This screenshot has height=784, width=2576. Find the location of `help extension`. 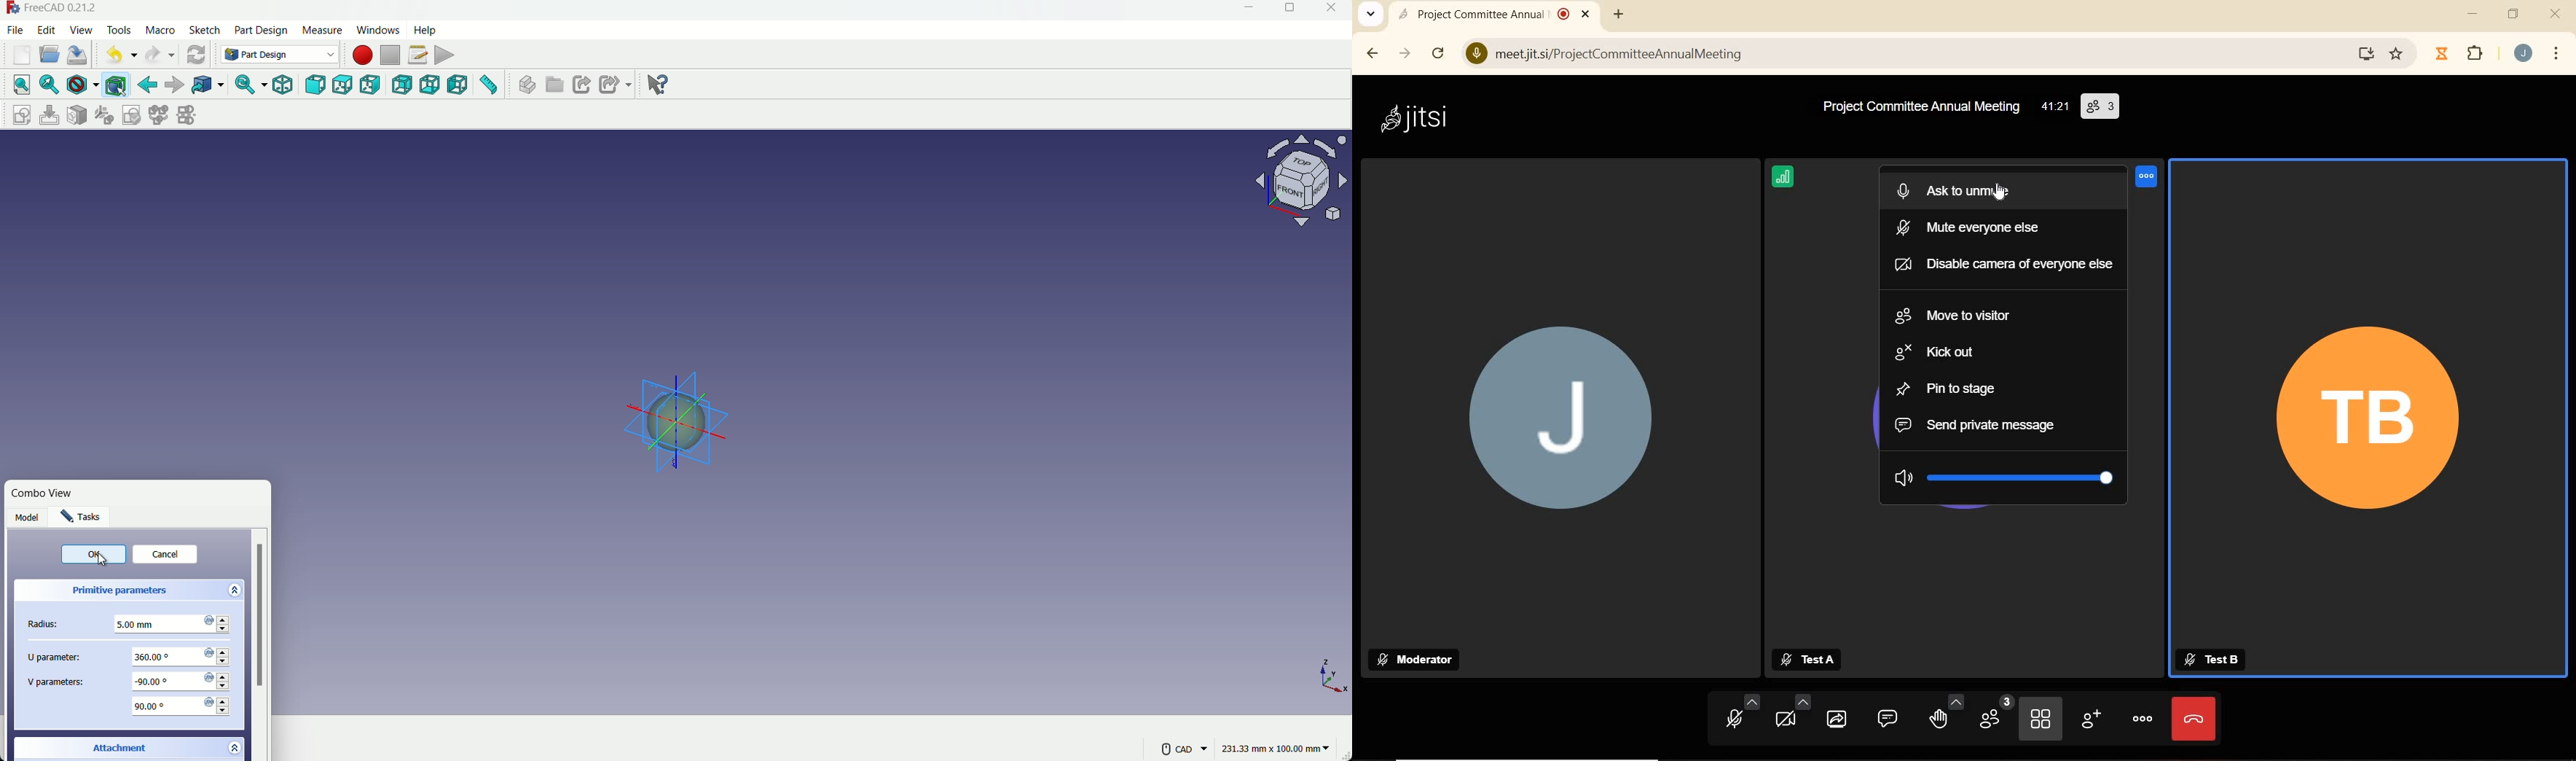

help extension is located at coordinates (658, 86).